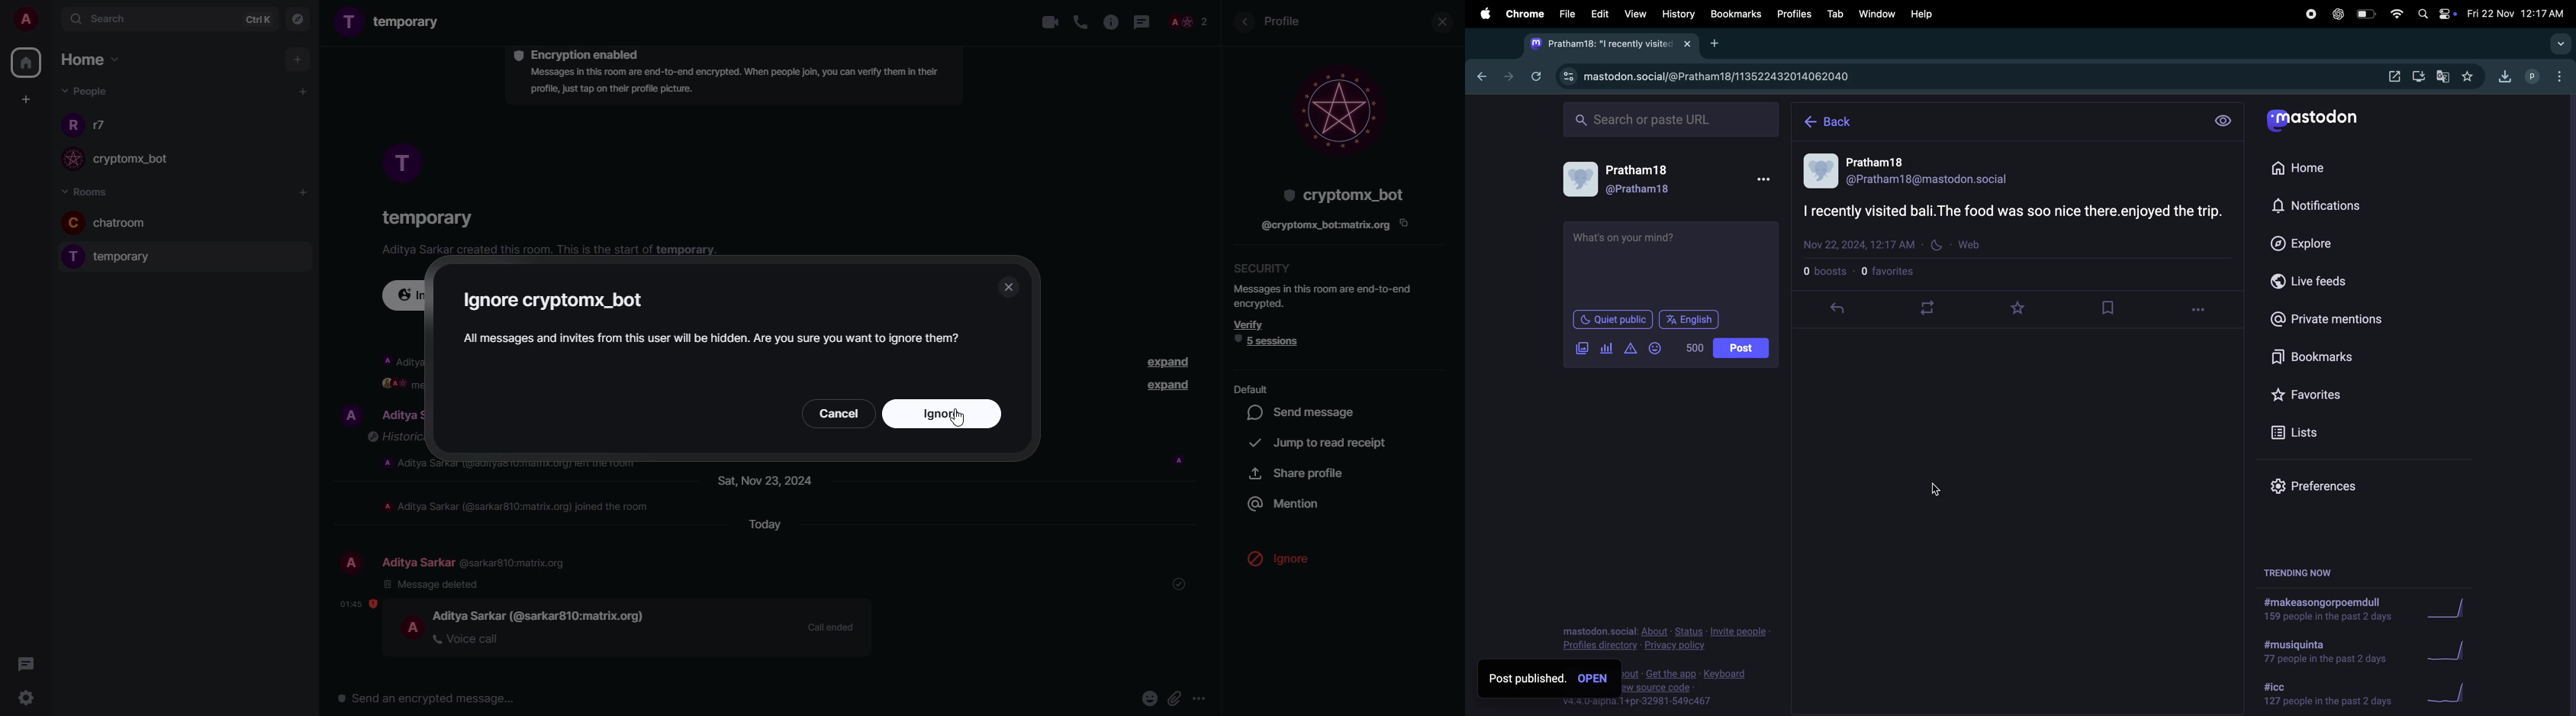 This screenshot has height=728, width=2576. Describe the element at coordinates (2452, 696) in the screenshot. I see `graph` at that location.